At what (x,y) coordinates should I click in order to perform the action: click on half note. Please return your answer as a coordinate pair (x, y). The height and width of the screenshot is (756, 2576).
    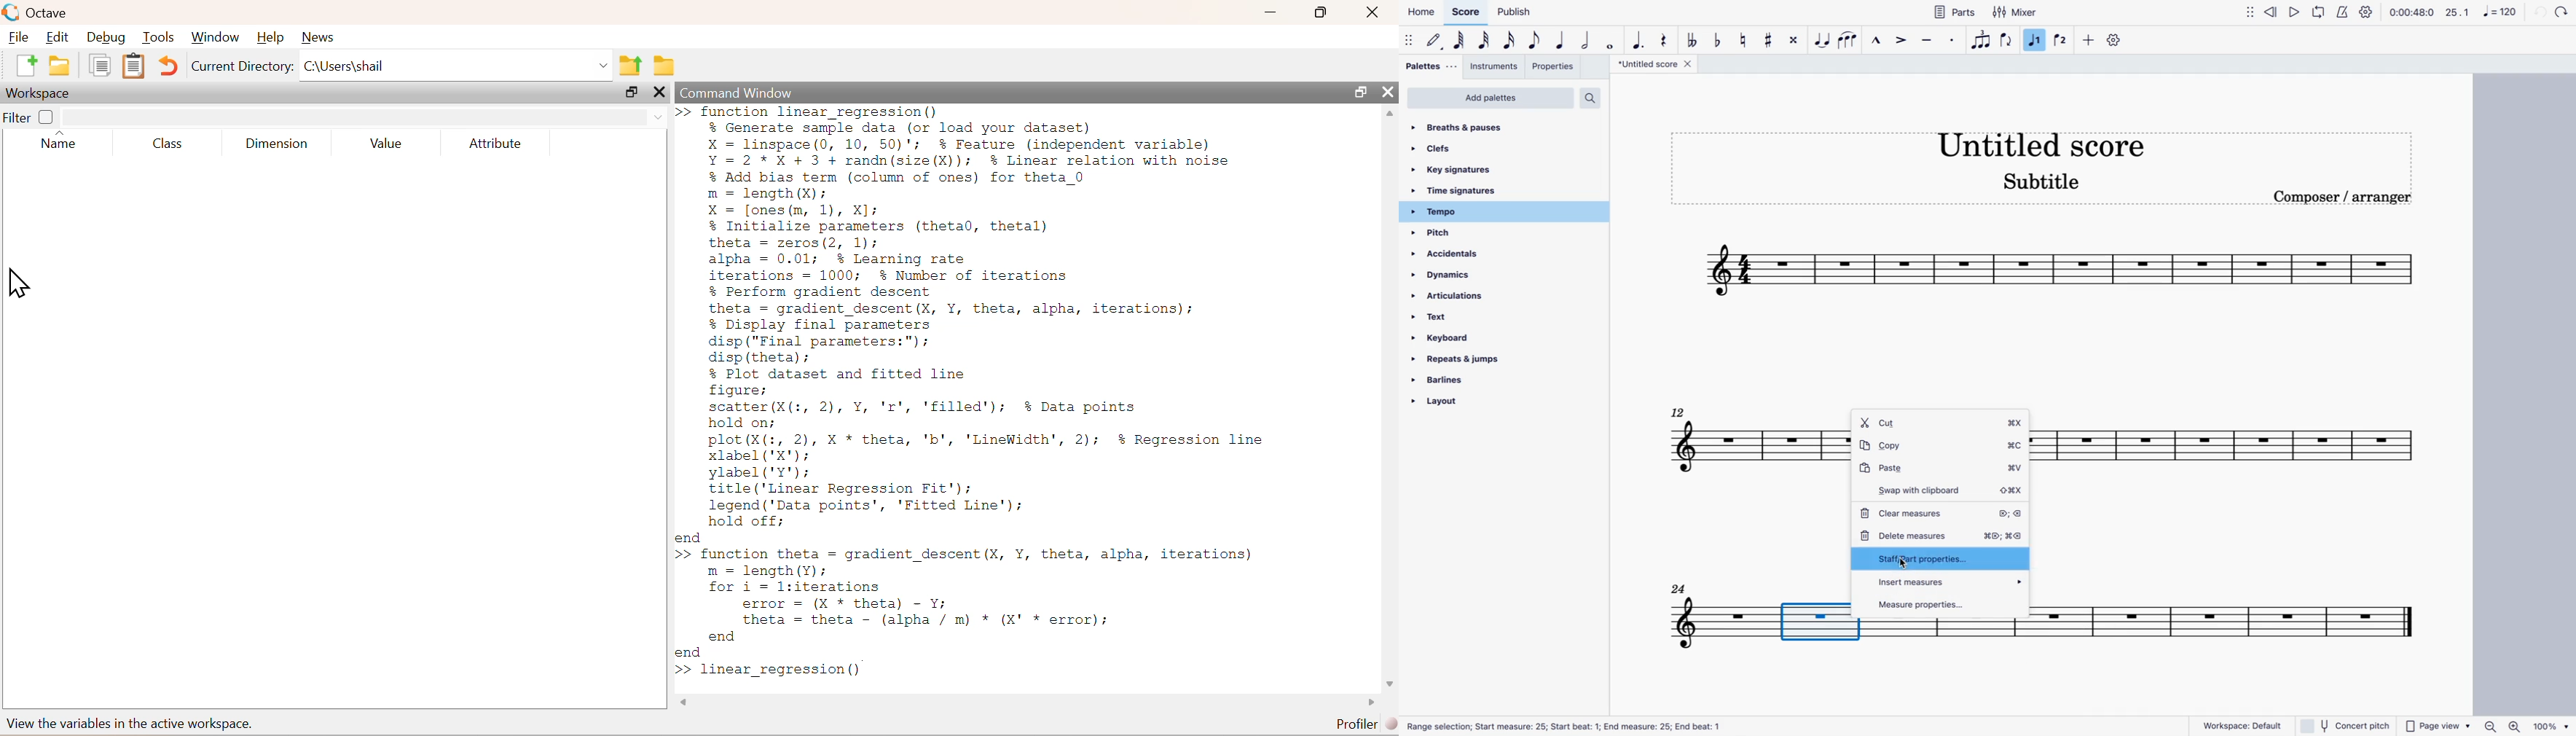
    Looking at the image, I should click on (1585, 41).